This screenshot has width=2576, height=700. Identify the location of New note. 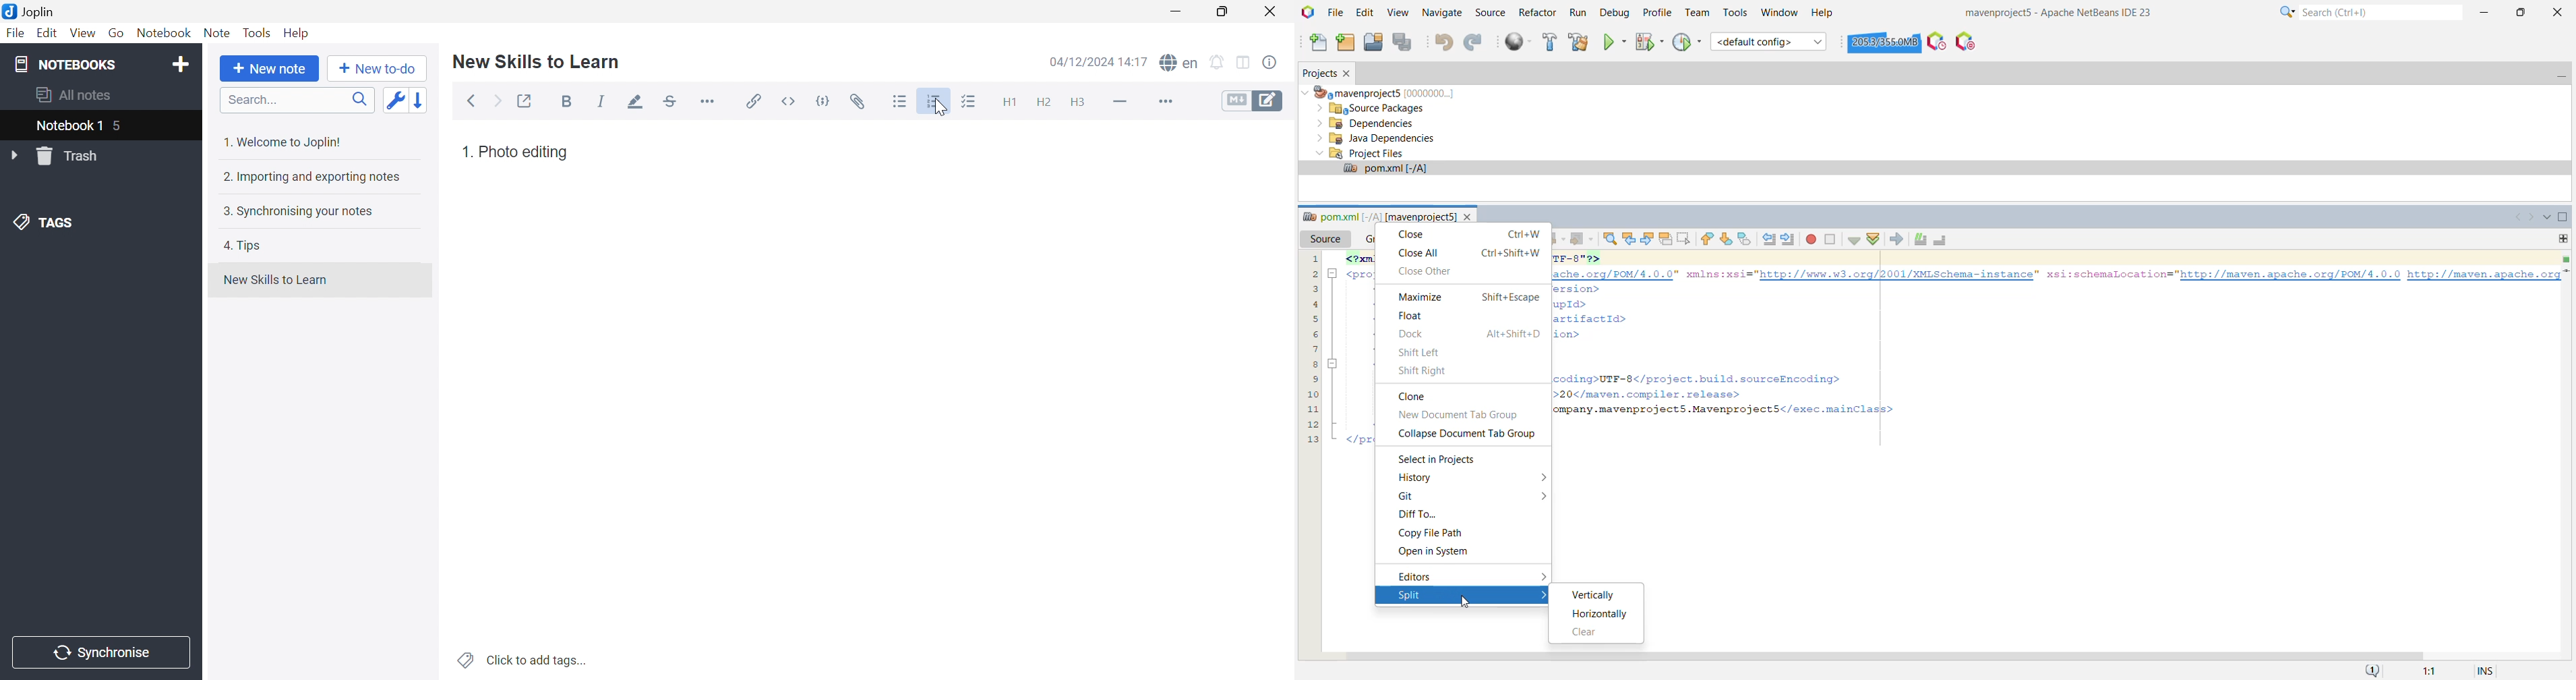
(270, 69).